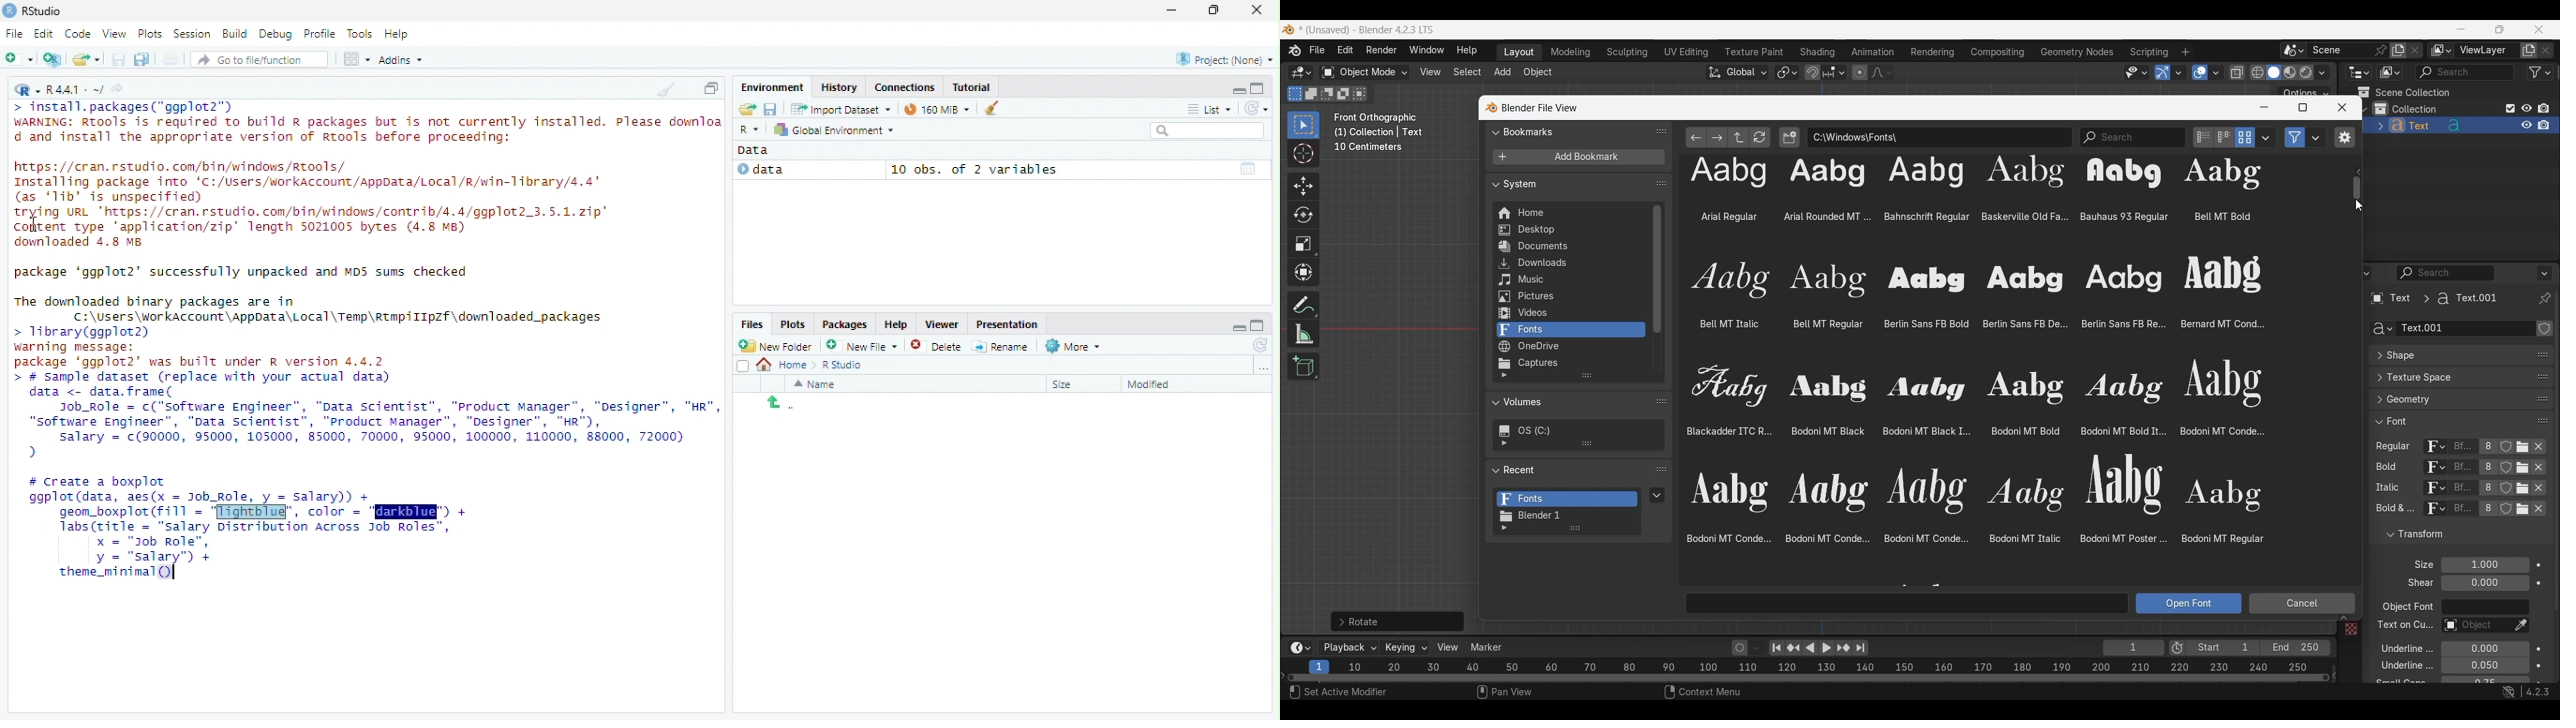 The image size is (2576, 728). Describe the element at coordinates (2461, 126) in the screenshot. I see `Text object added to collection` at that location.